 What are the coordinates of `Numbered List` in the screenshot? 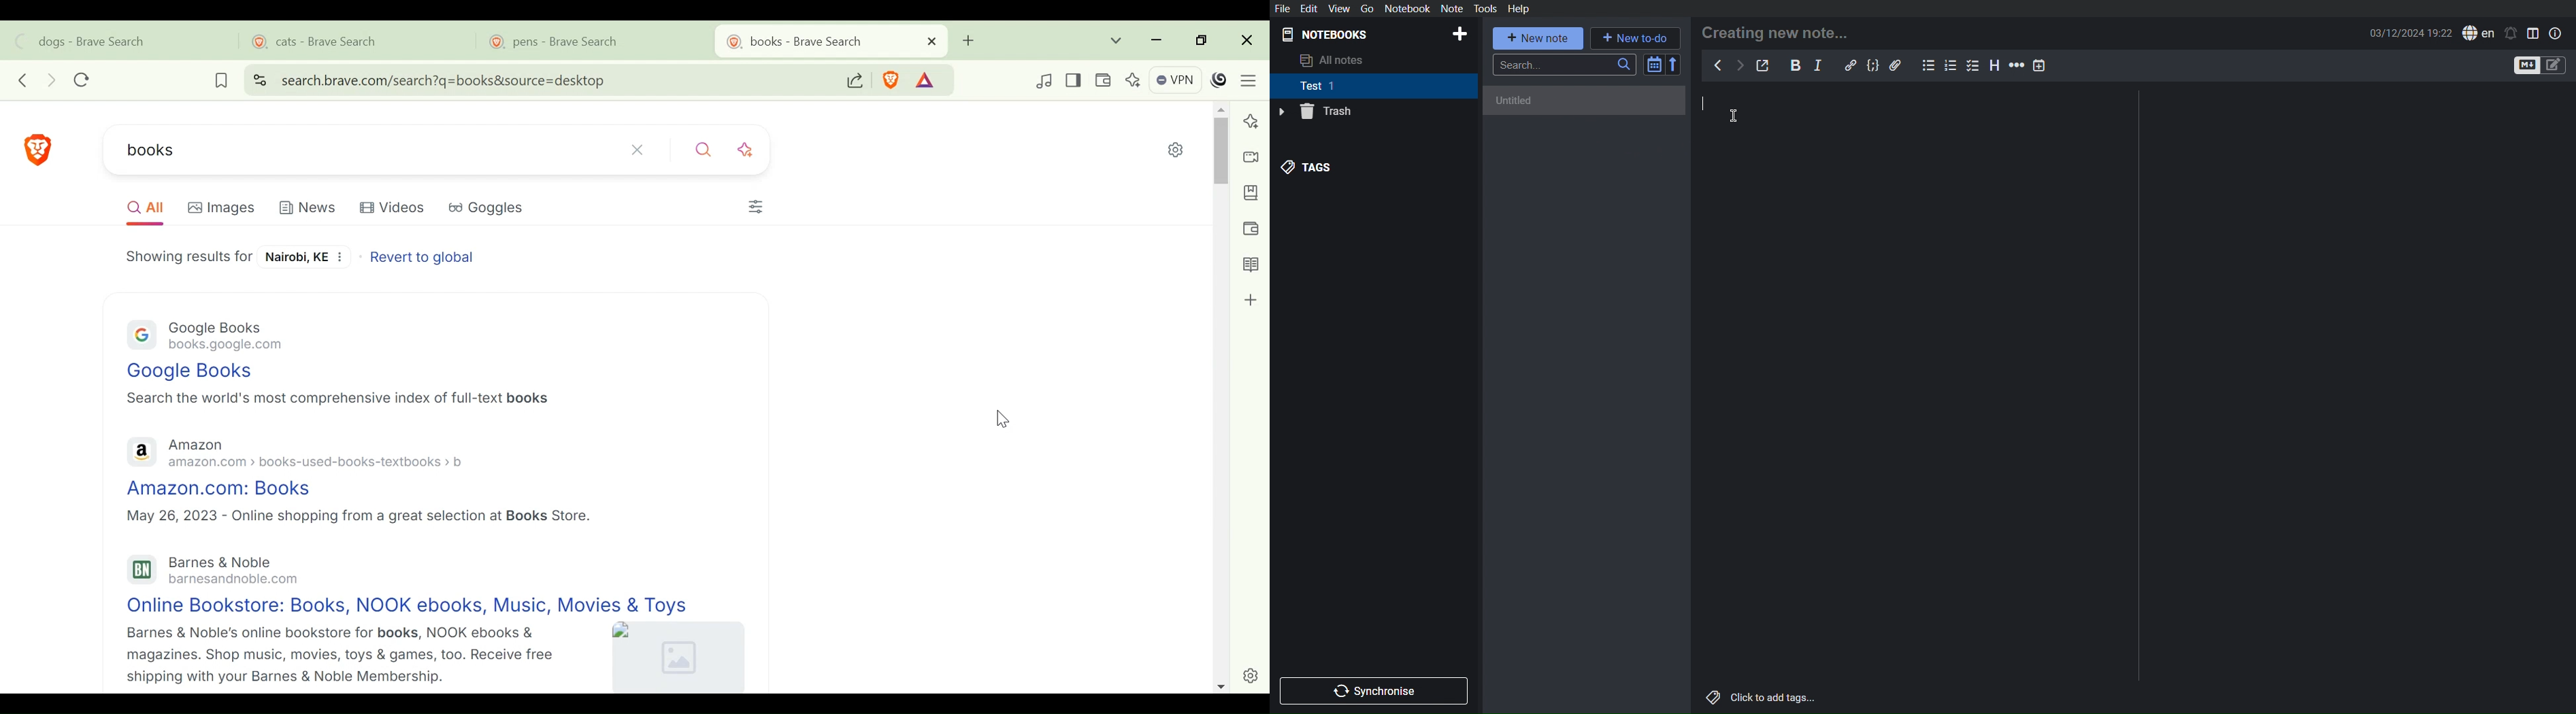 It's located at (1950, 65).